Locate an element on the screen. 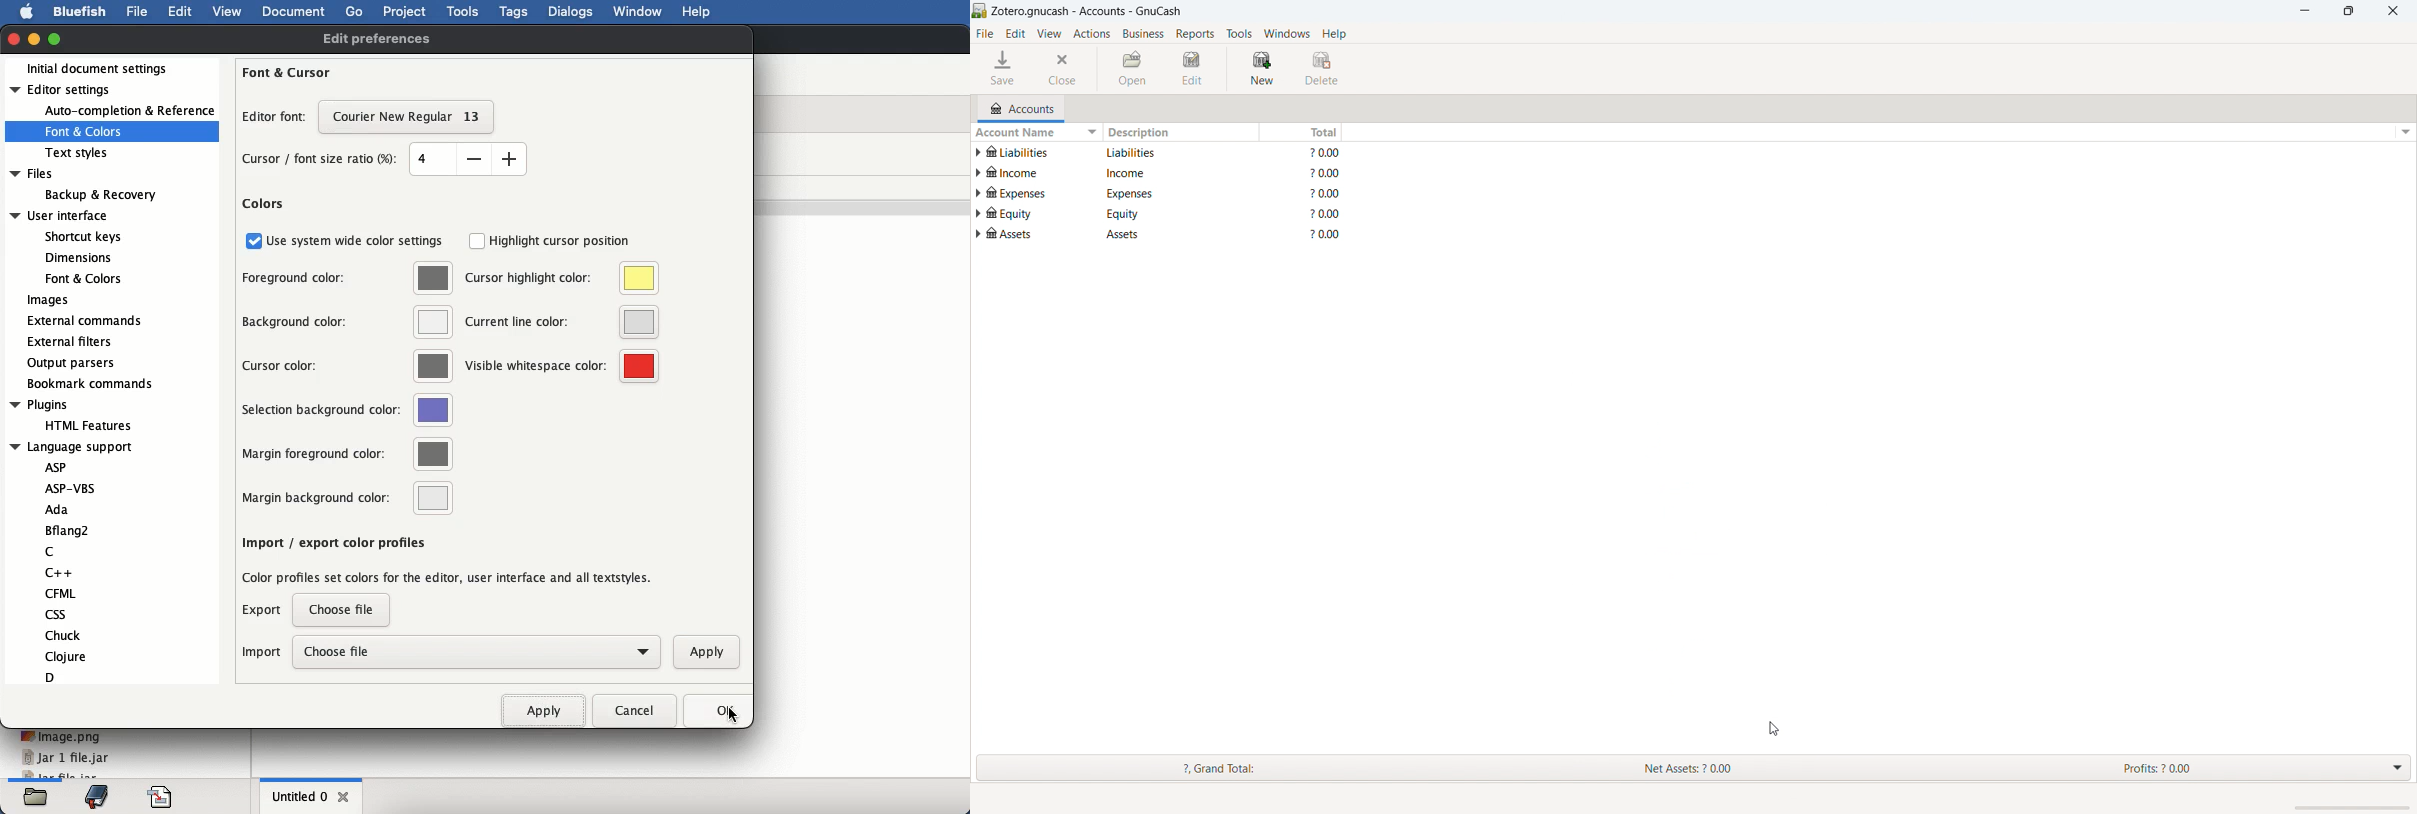 The width and height of the screenshot is (2436, 840). images is located at coordinates (51, 301).